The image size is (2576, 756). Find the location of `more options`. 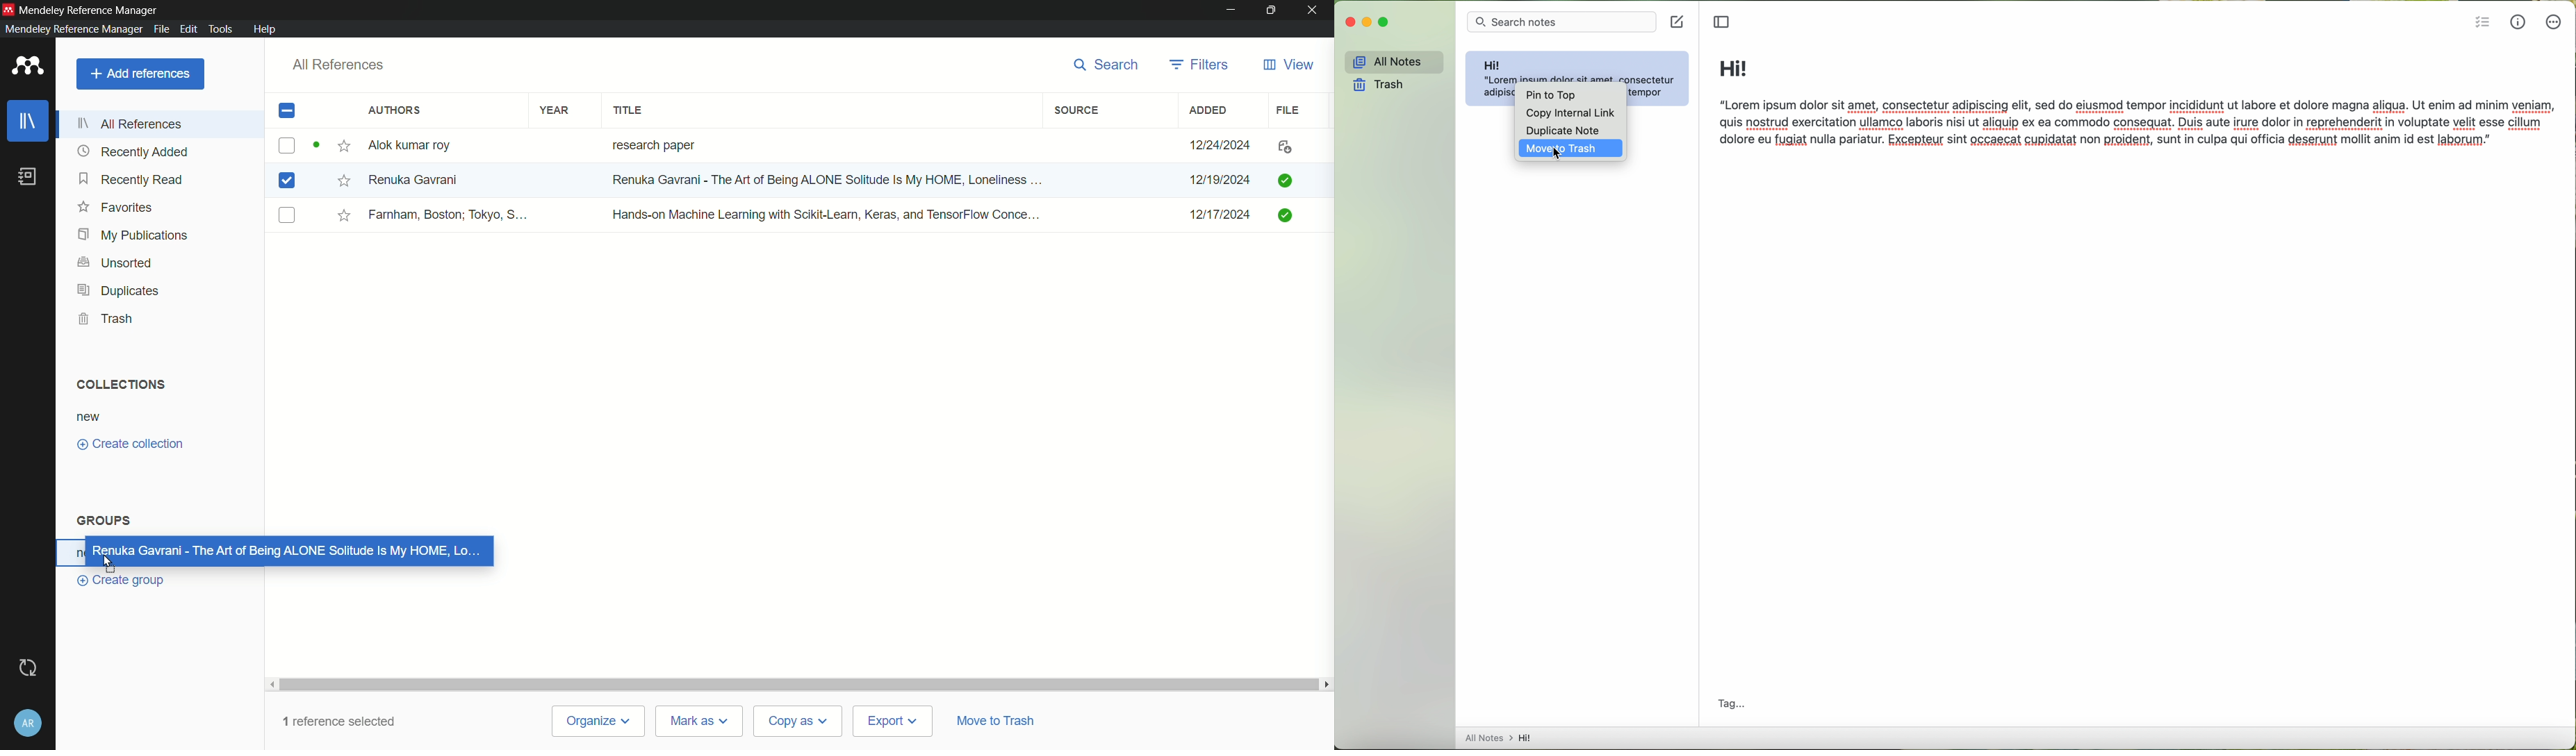

more options is located at coordinates (2556, 25).